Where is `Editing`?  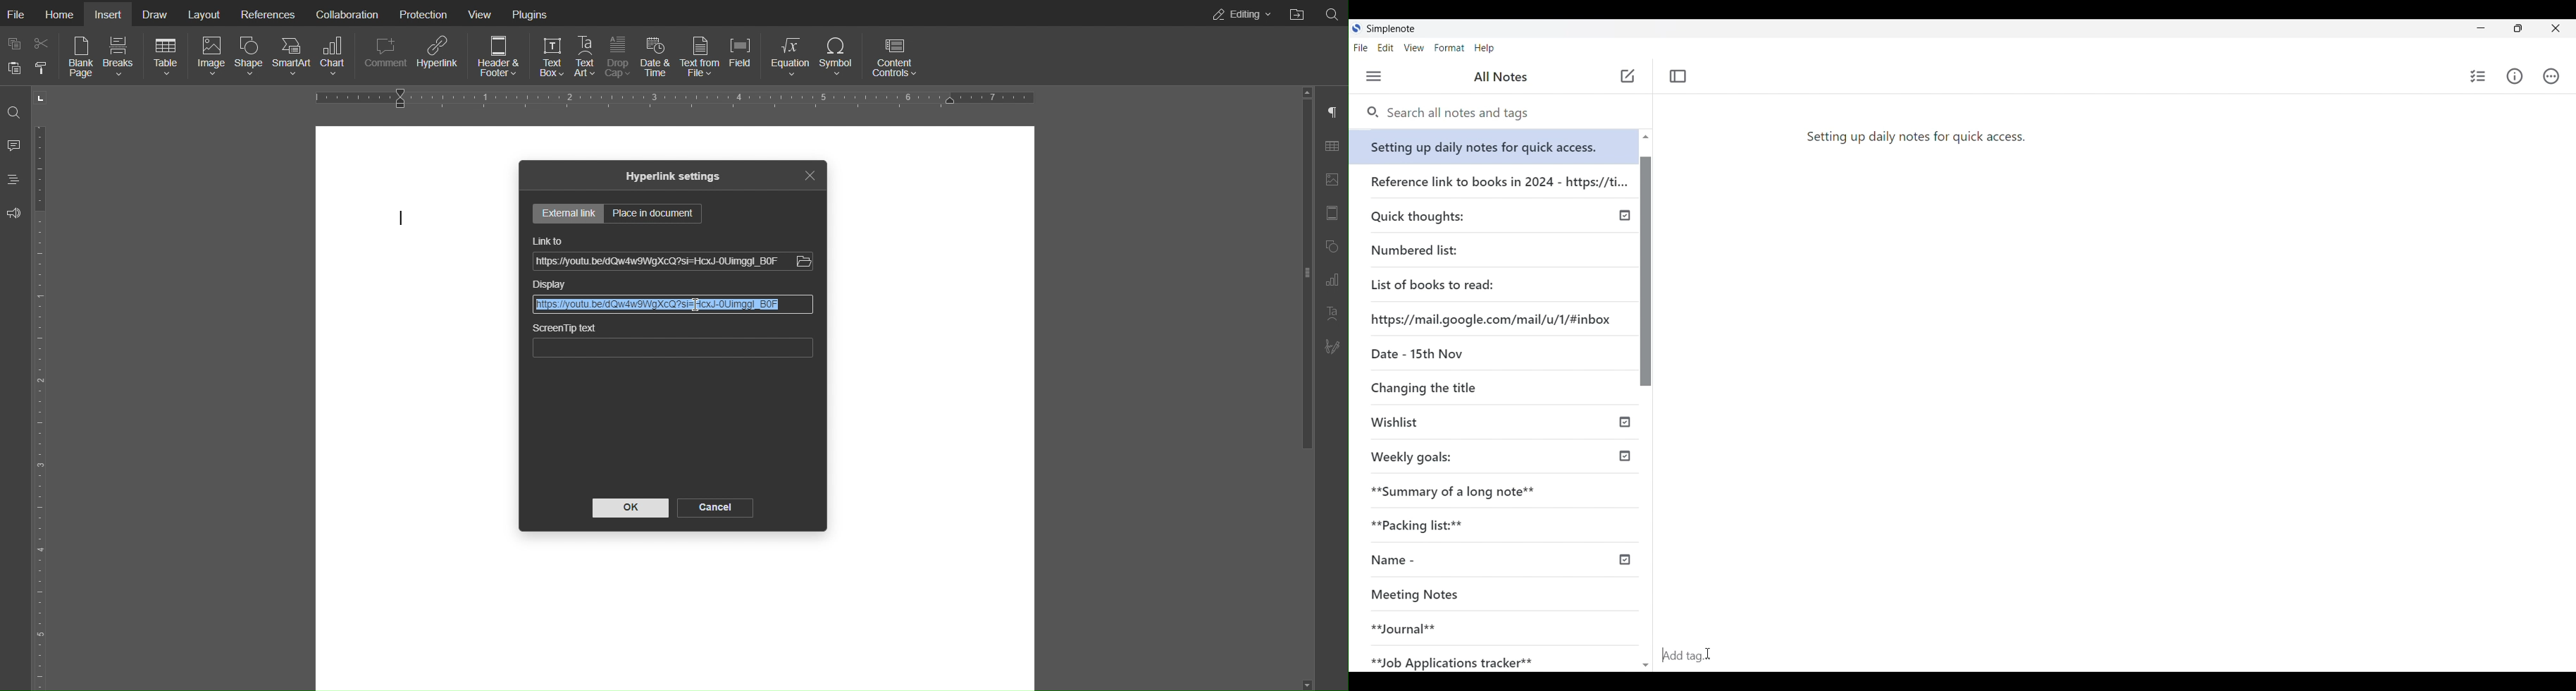 Editing is located at coordinates (1240, 14).